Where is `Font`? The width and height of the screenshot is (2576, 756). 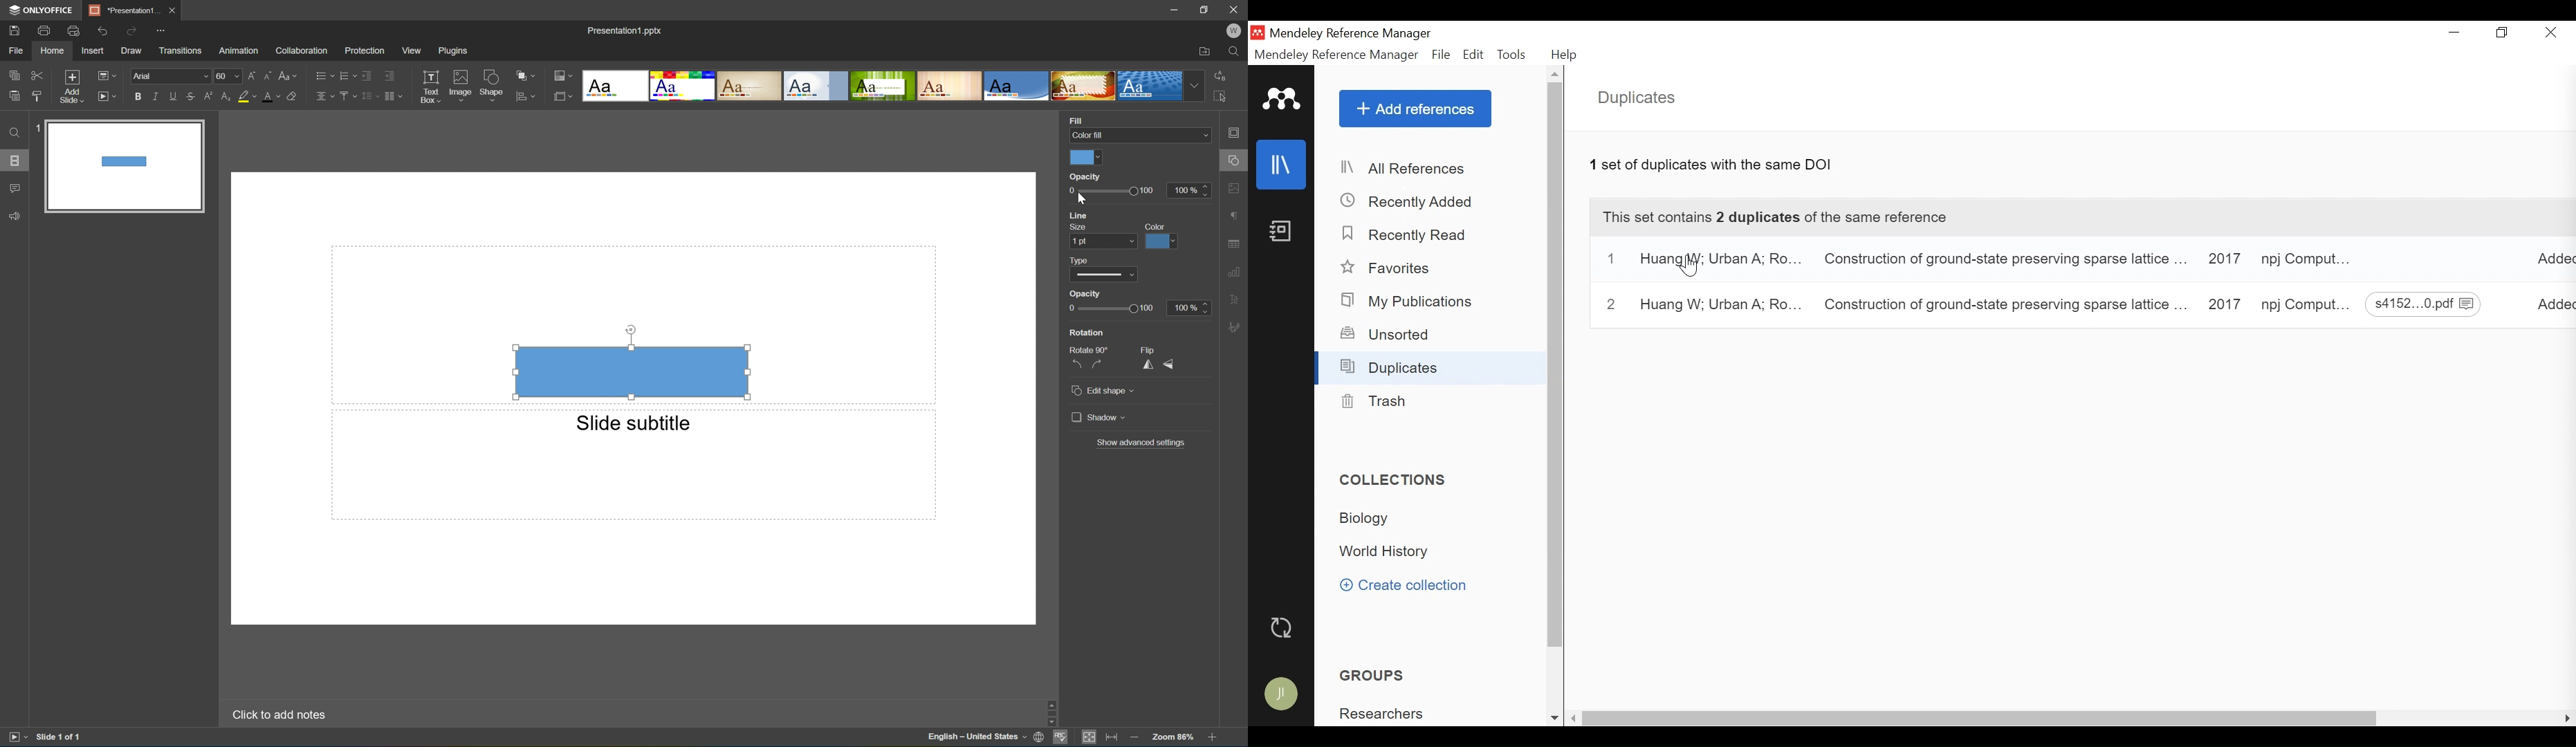
Font is located at coordinates (170, 76).